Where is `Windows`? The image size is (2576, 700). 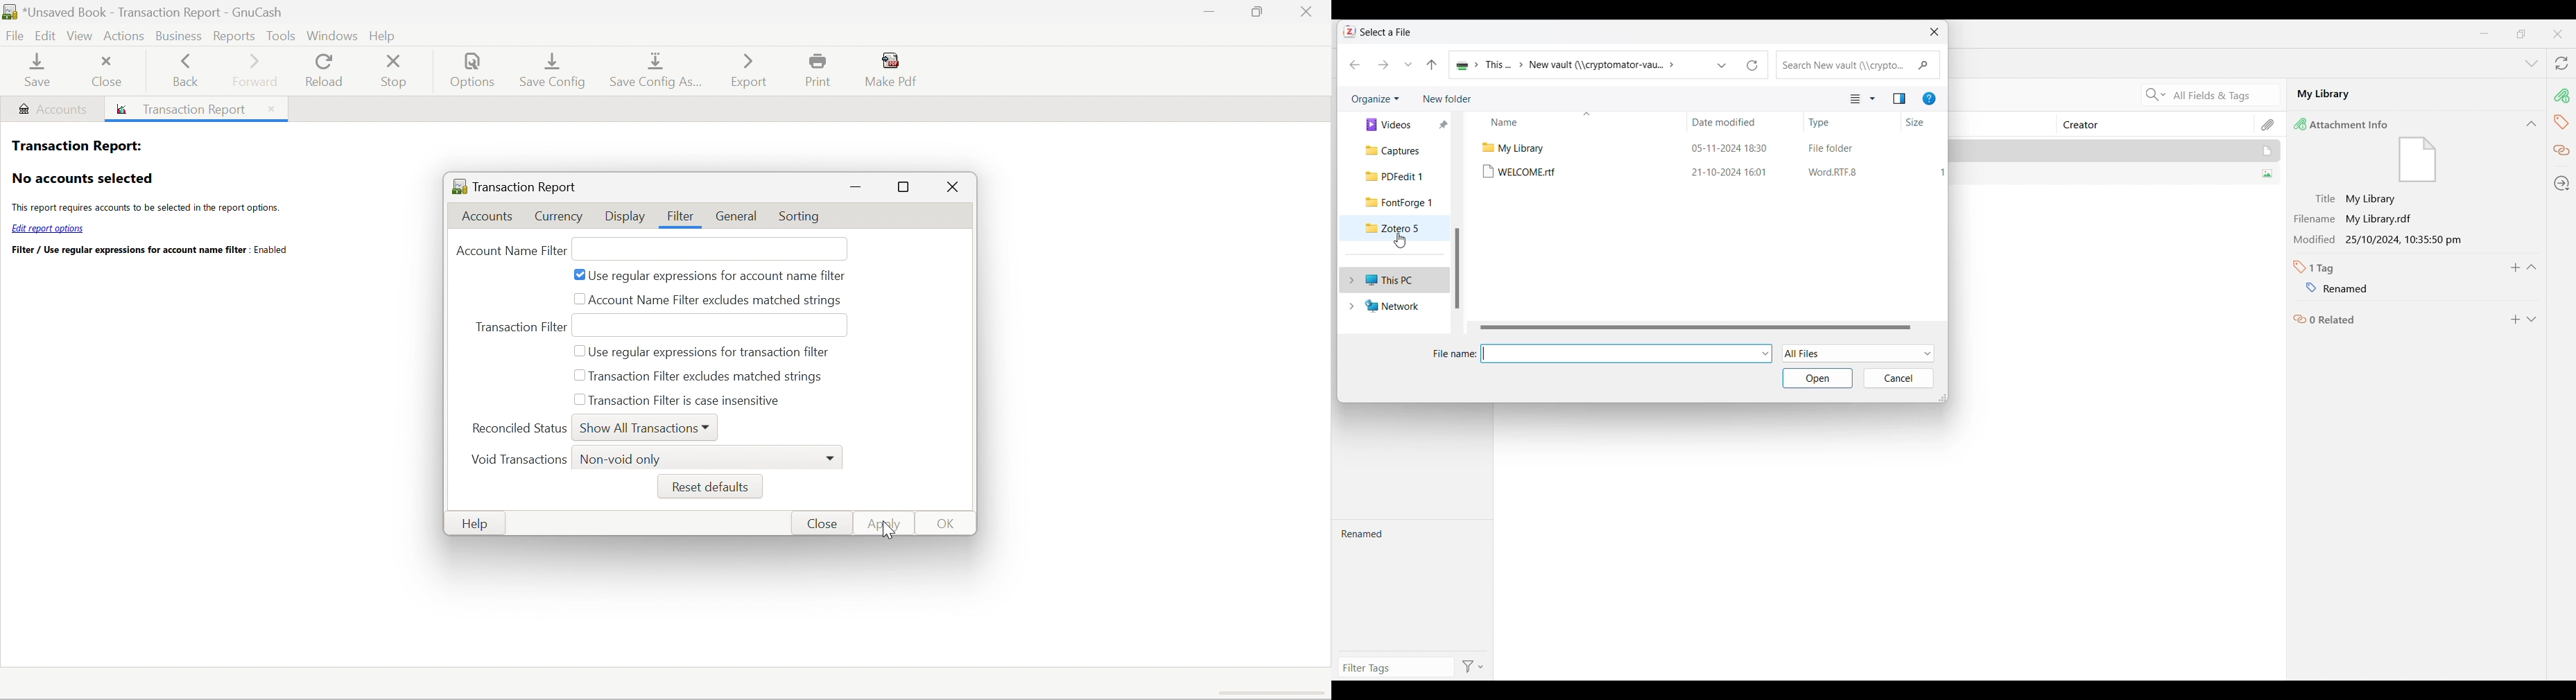 Windows is located at coordinates (331, 35).